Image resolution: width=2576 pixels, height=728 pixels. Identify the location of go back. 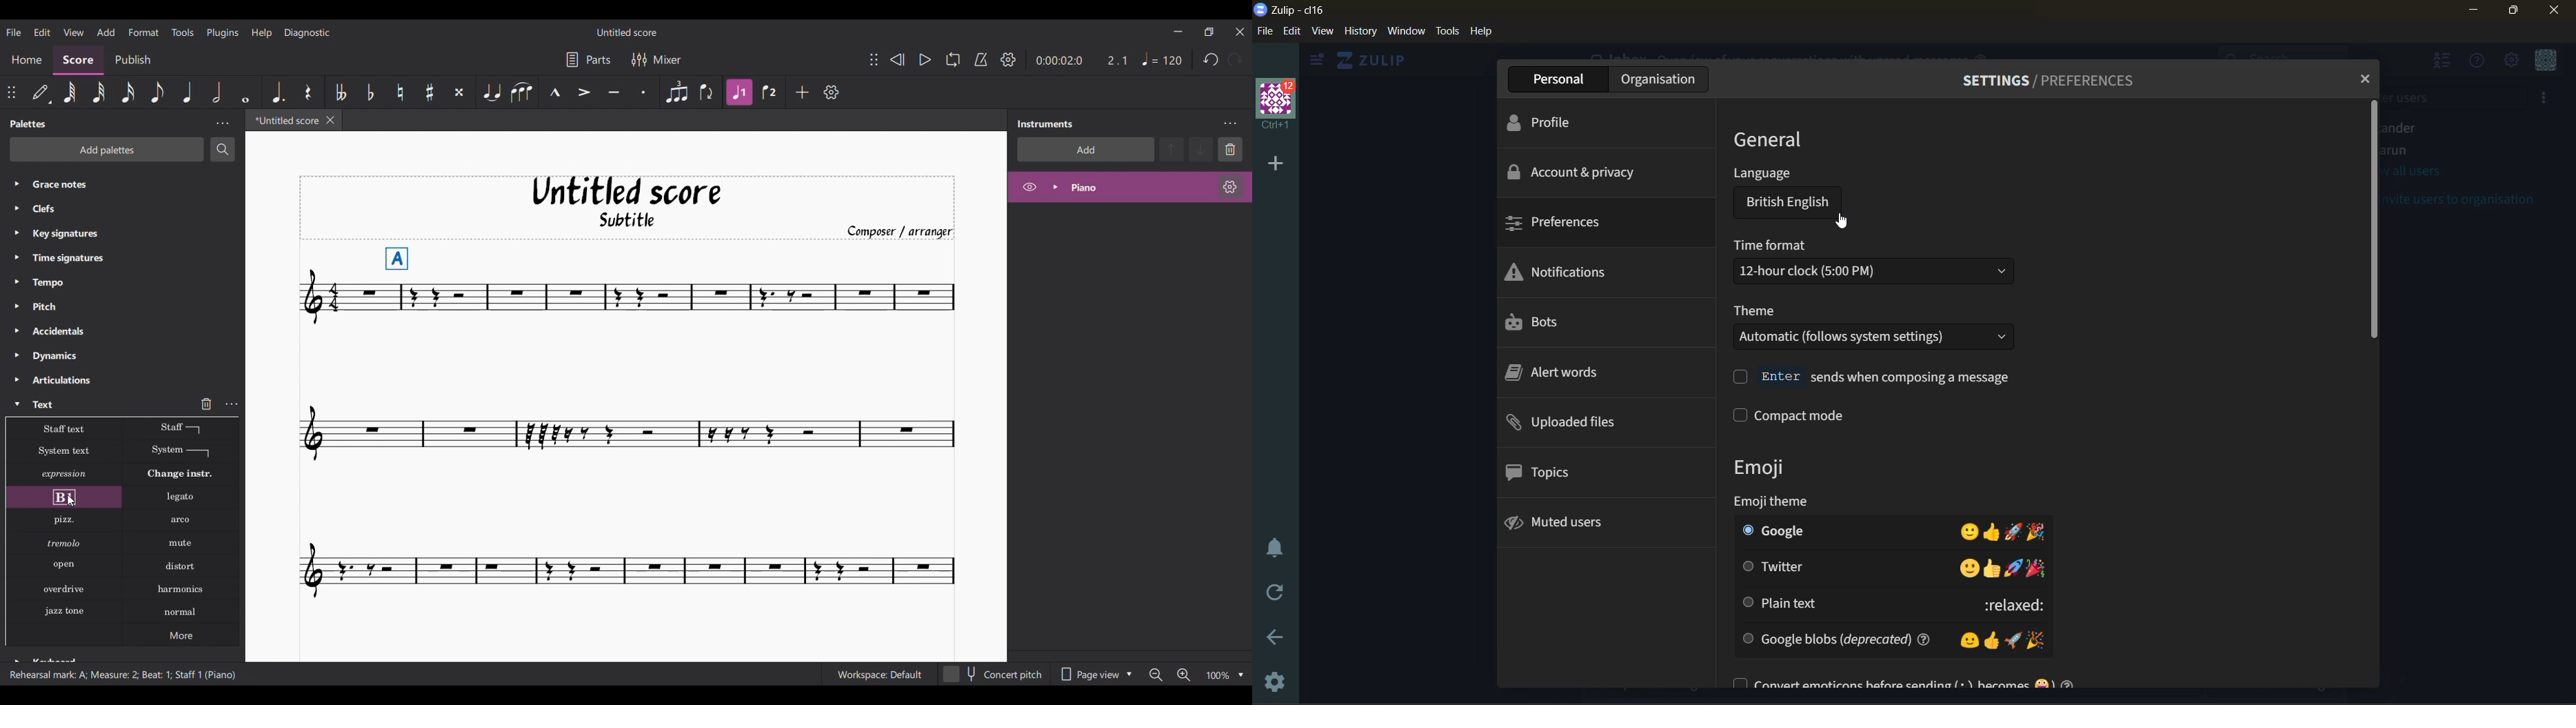
(1279, 638).